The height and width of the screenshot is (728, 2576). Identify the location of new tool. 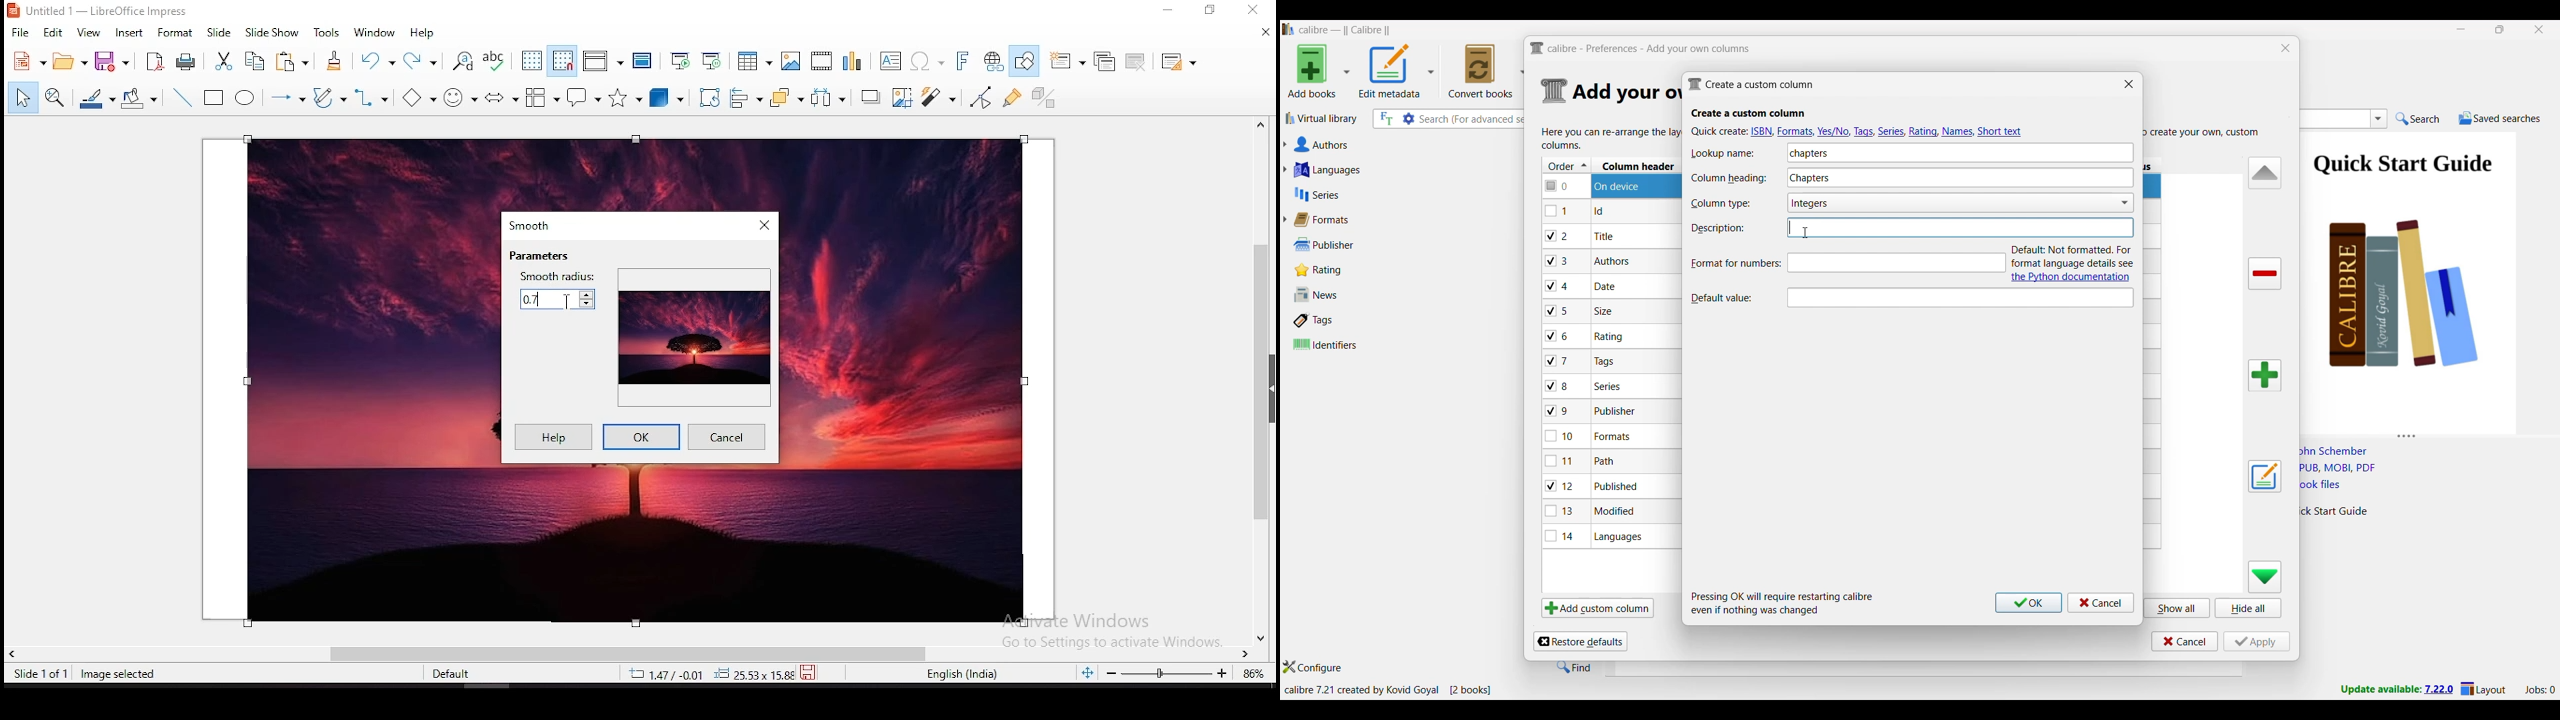
(28, 64).